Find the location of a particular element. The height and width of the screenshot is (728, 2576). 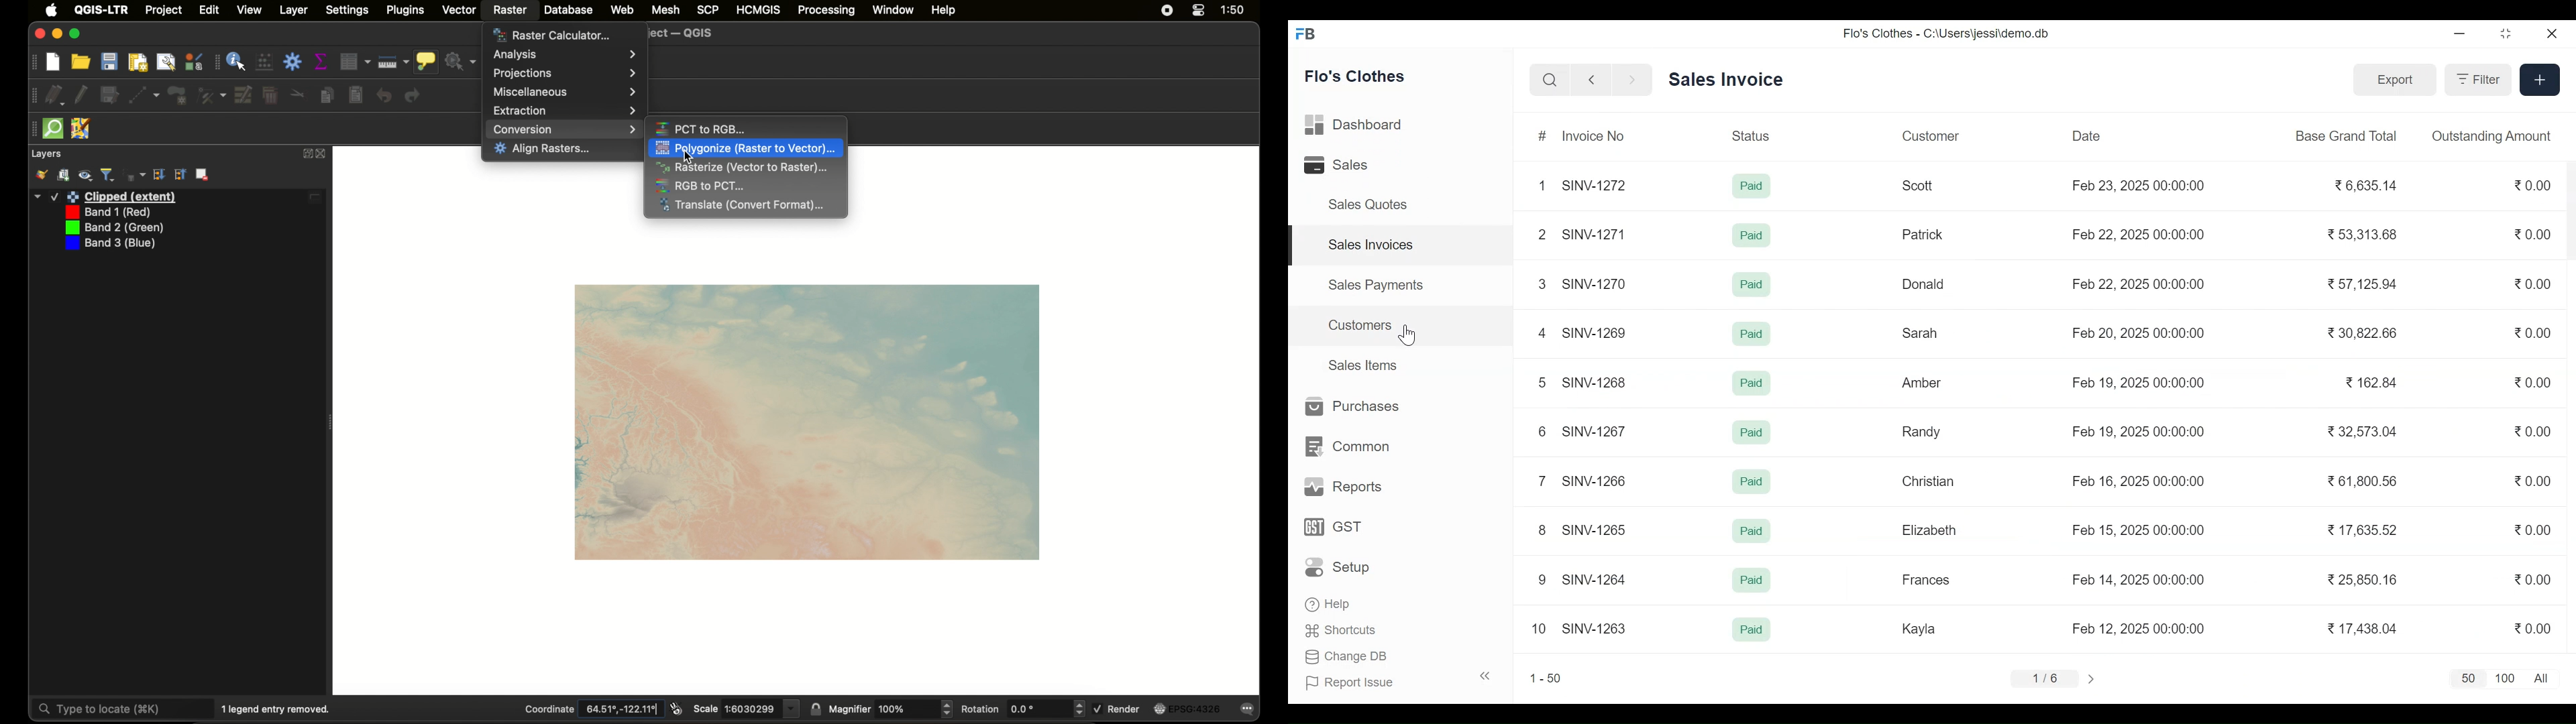

filter legend by expression is located at coordinates (135, 175).